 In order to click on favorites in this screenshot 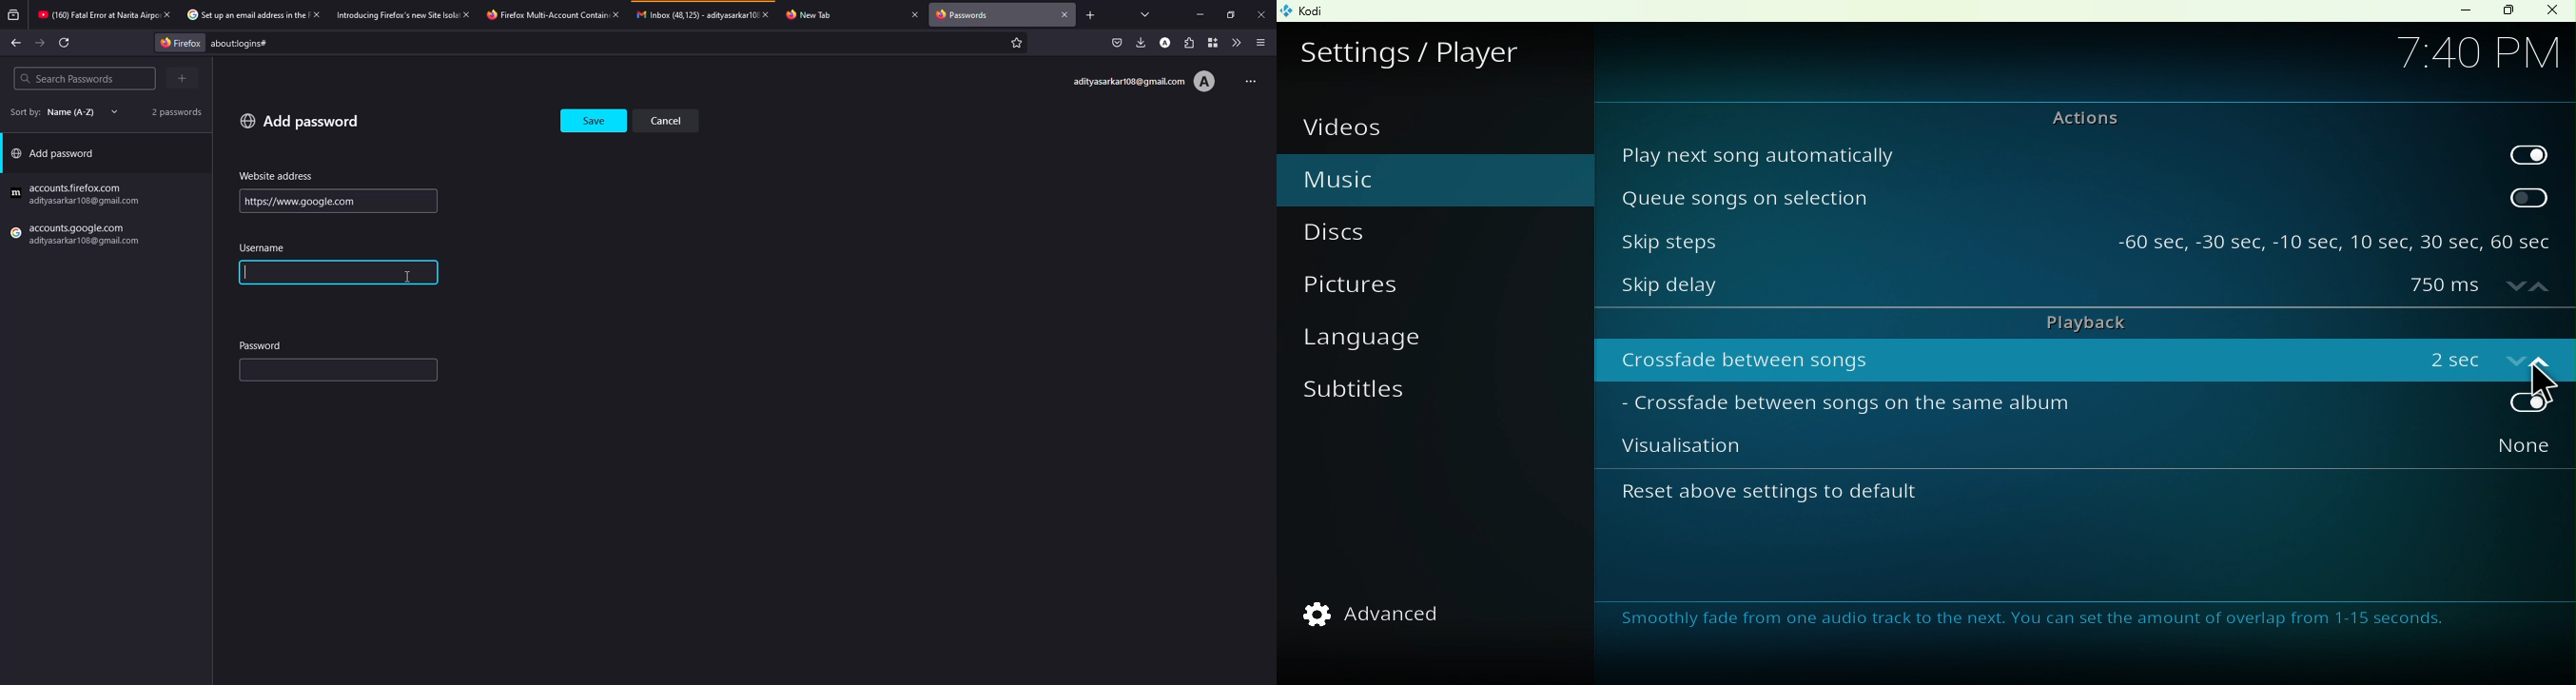, I will do `click(1015, 44)`.